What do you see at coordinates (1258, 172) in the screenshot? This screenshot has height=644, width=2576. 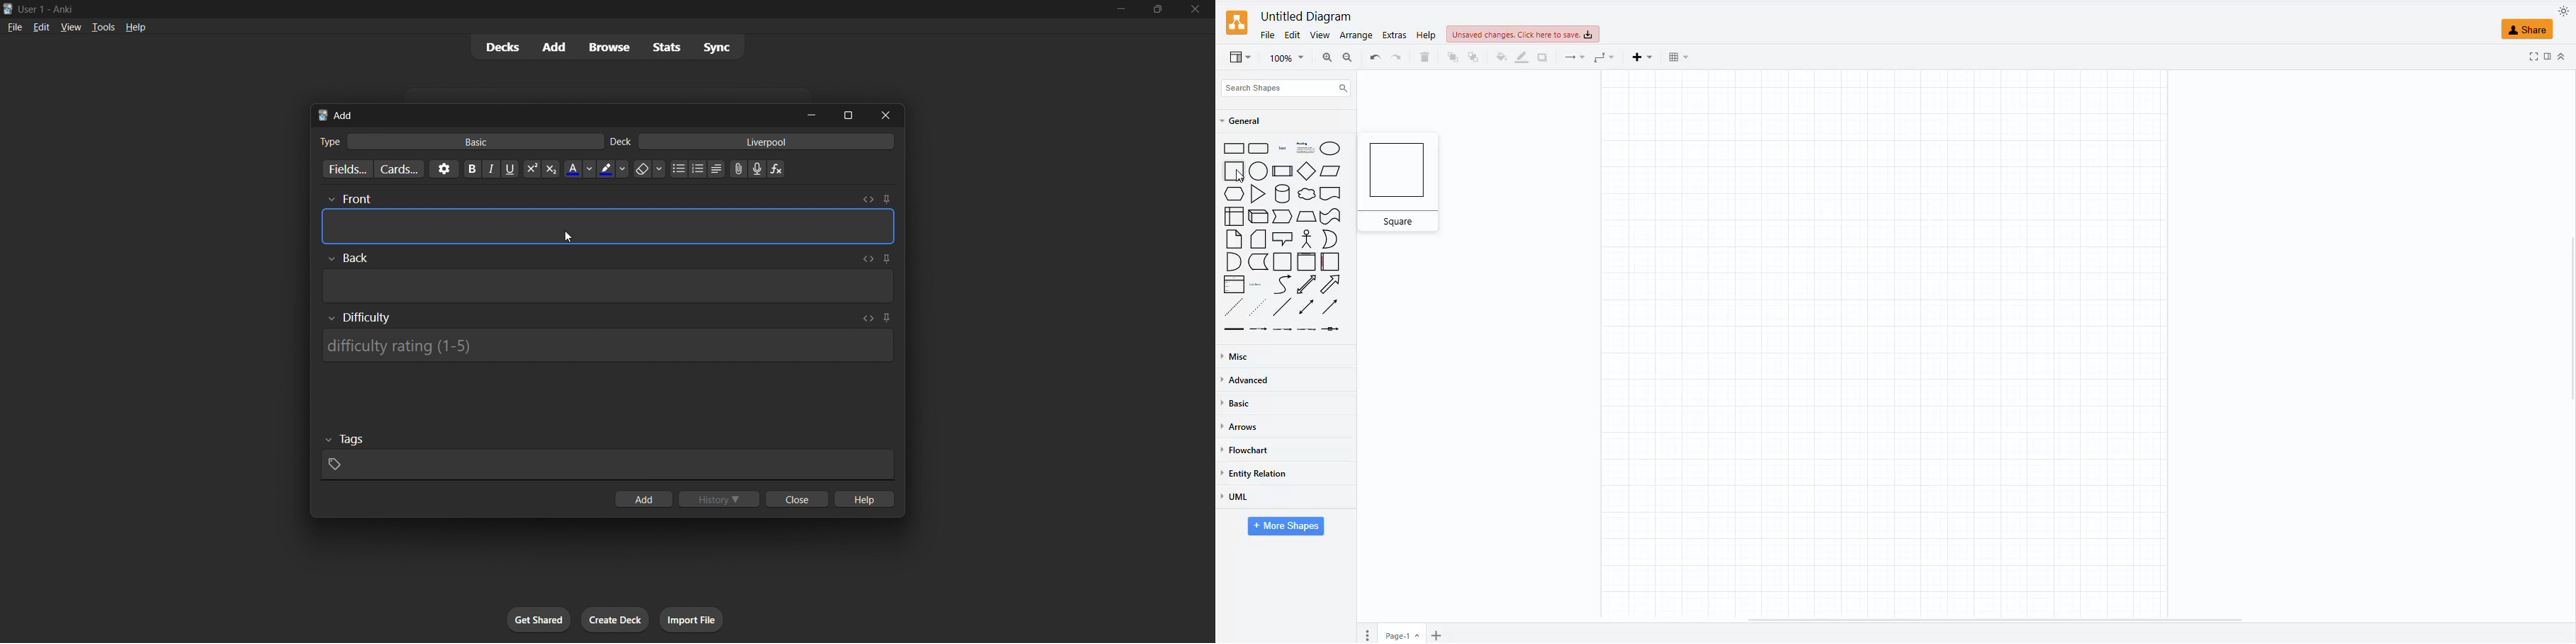 I see `circle` at bounding box center [1258, 172].